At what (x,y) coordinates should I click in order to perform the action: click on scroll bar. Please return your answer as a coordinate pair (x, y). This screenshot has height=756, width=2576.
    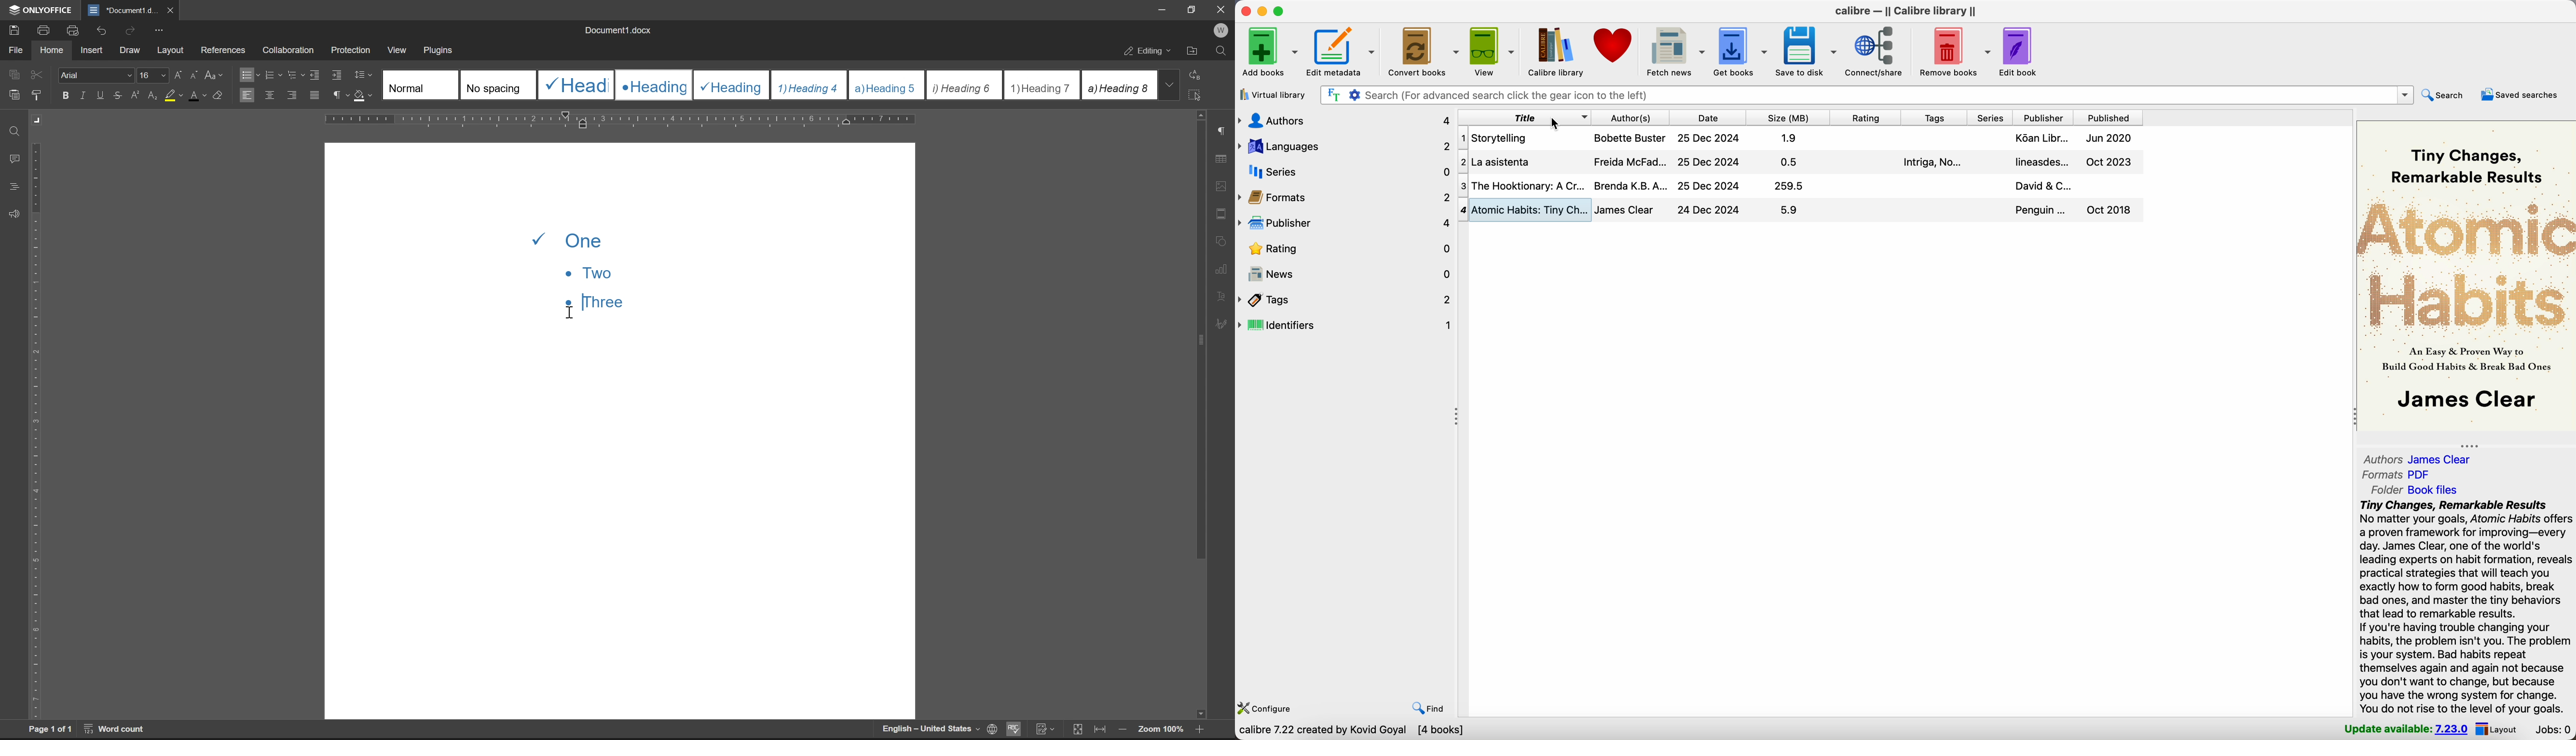
    Looking at the image, I should click on (1199, 415).